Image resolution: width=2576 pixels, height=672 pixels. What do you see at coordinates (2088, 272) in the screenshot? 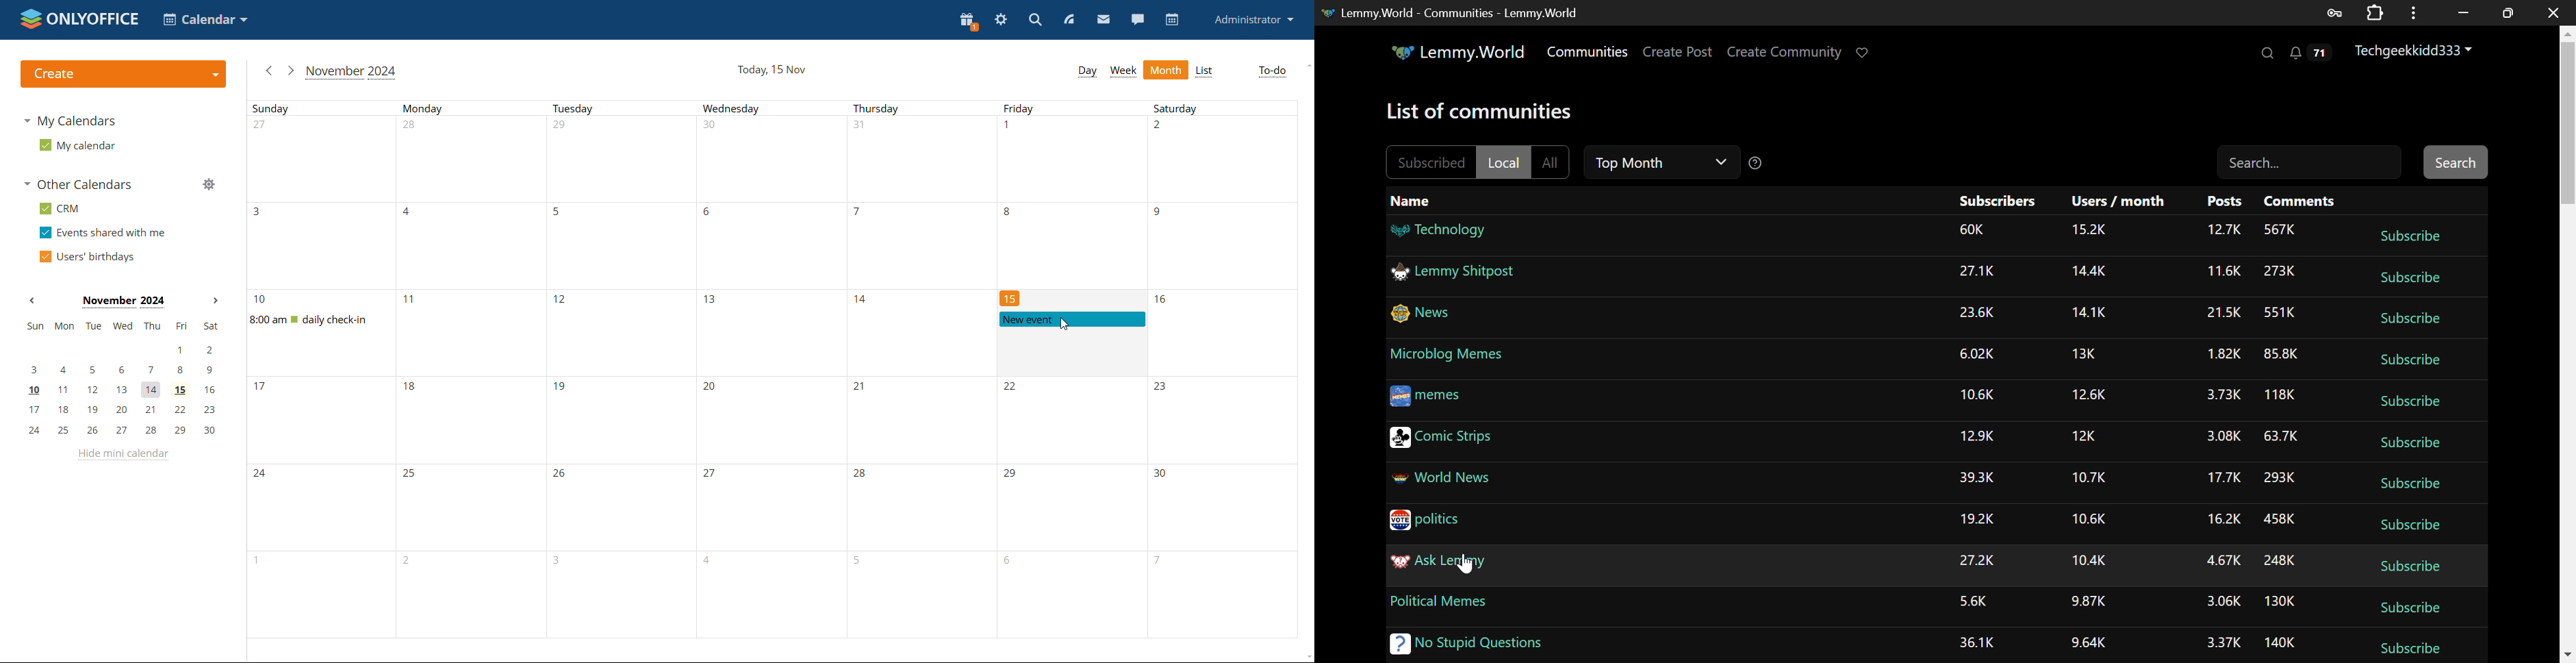
I see `Amount` at bounding box center [2088, 272].